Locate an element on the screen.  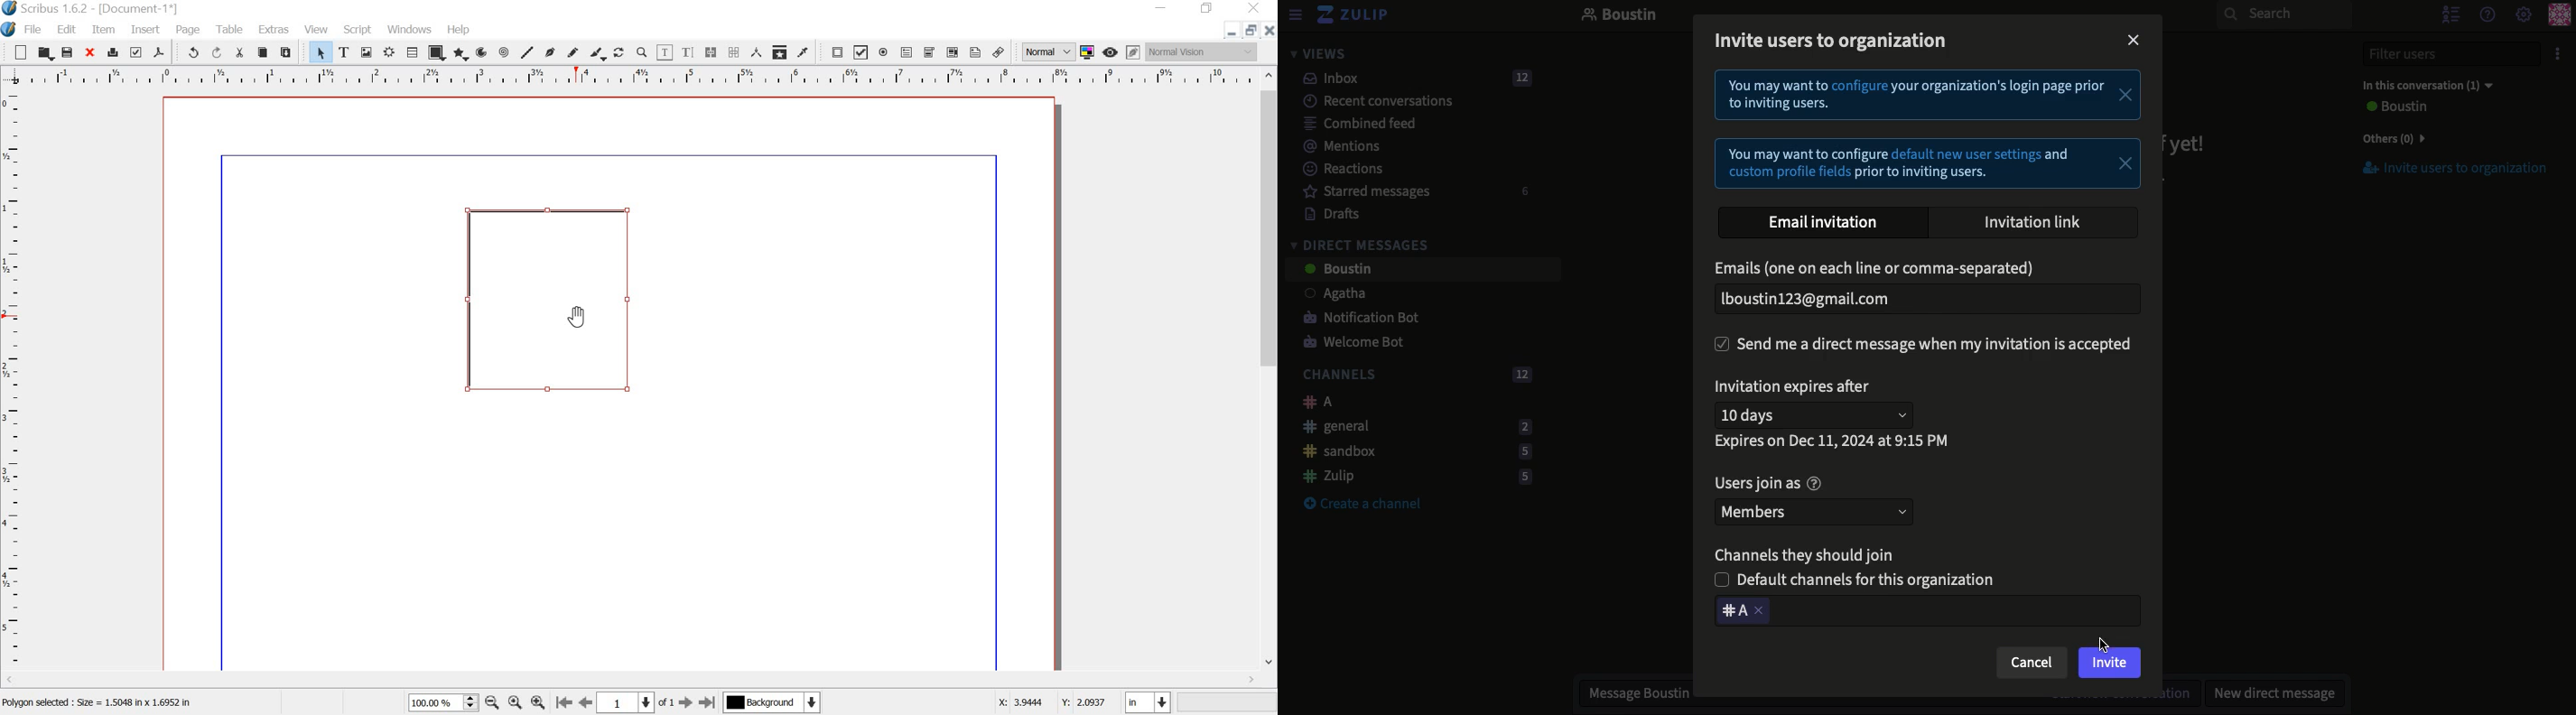
pdf radio button is located at coordinates (886, 53).